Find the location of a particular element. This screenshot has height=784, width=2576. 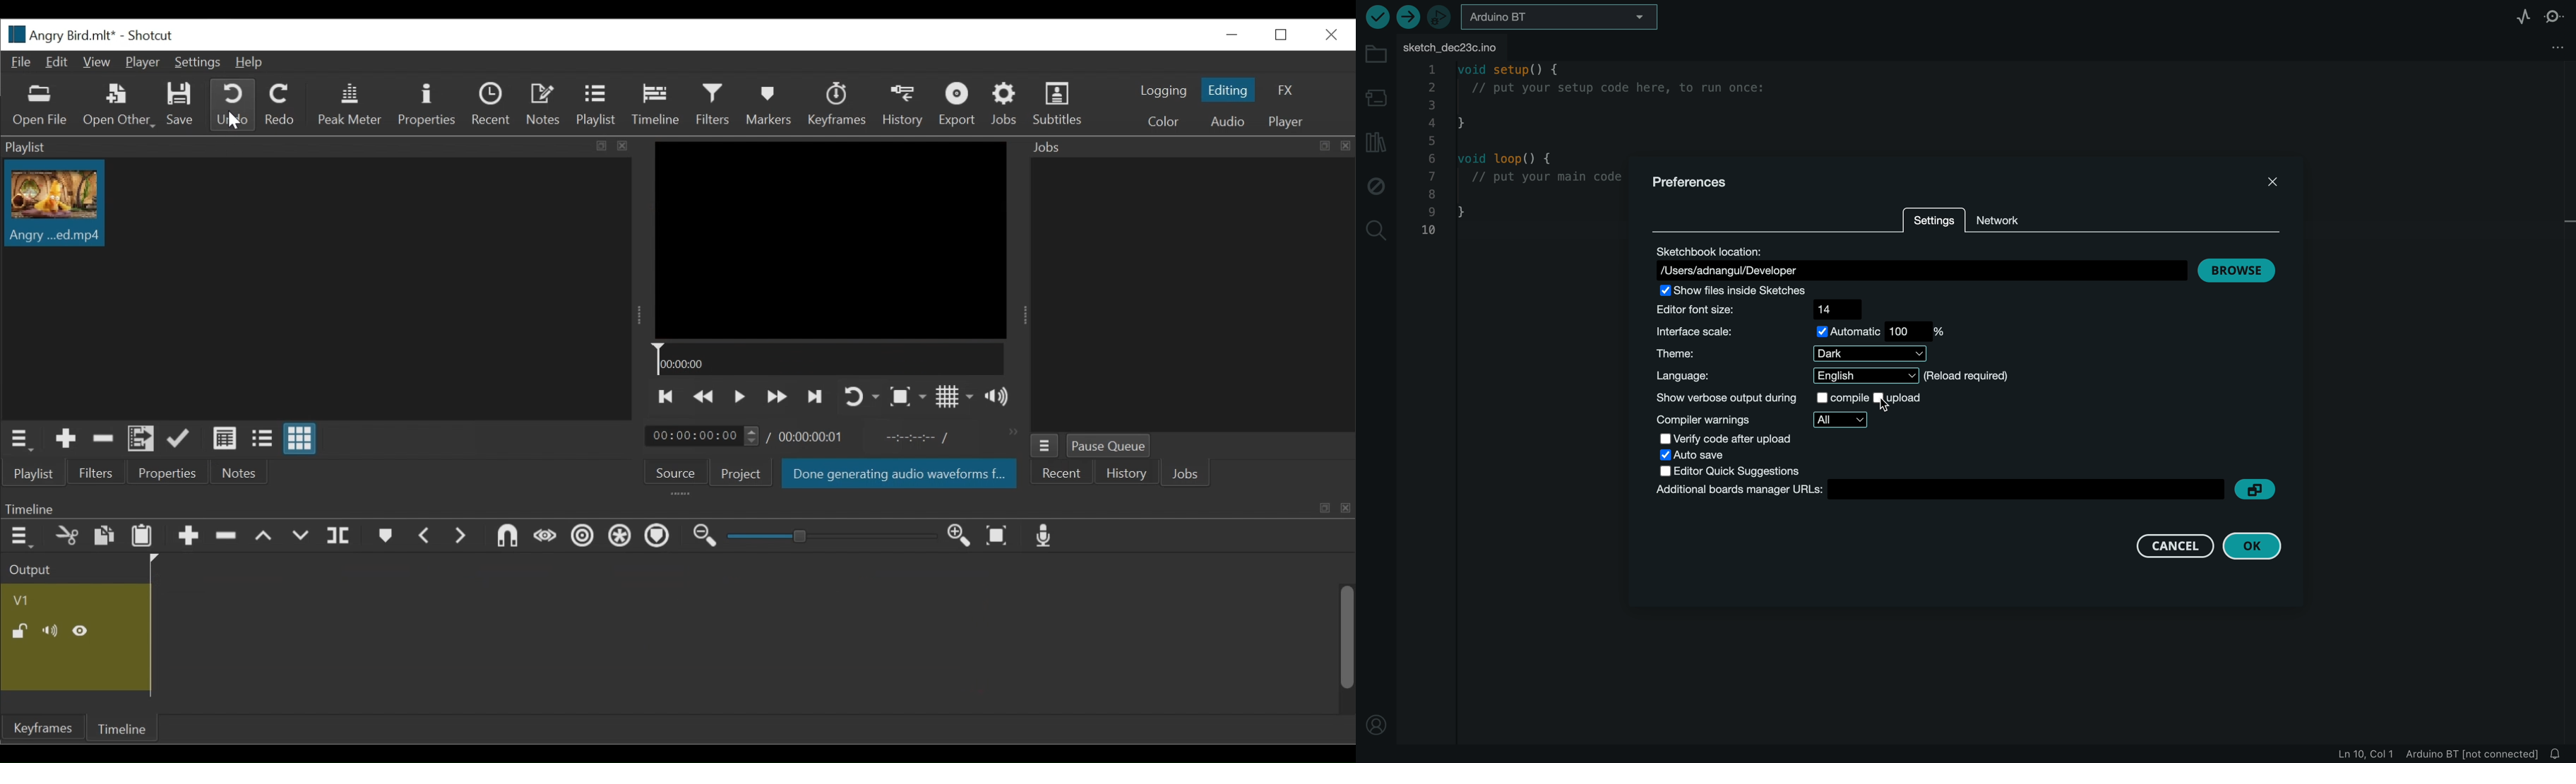

Skip to the previous point is located at coordinates (667, 396).